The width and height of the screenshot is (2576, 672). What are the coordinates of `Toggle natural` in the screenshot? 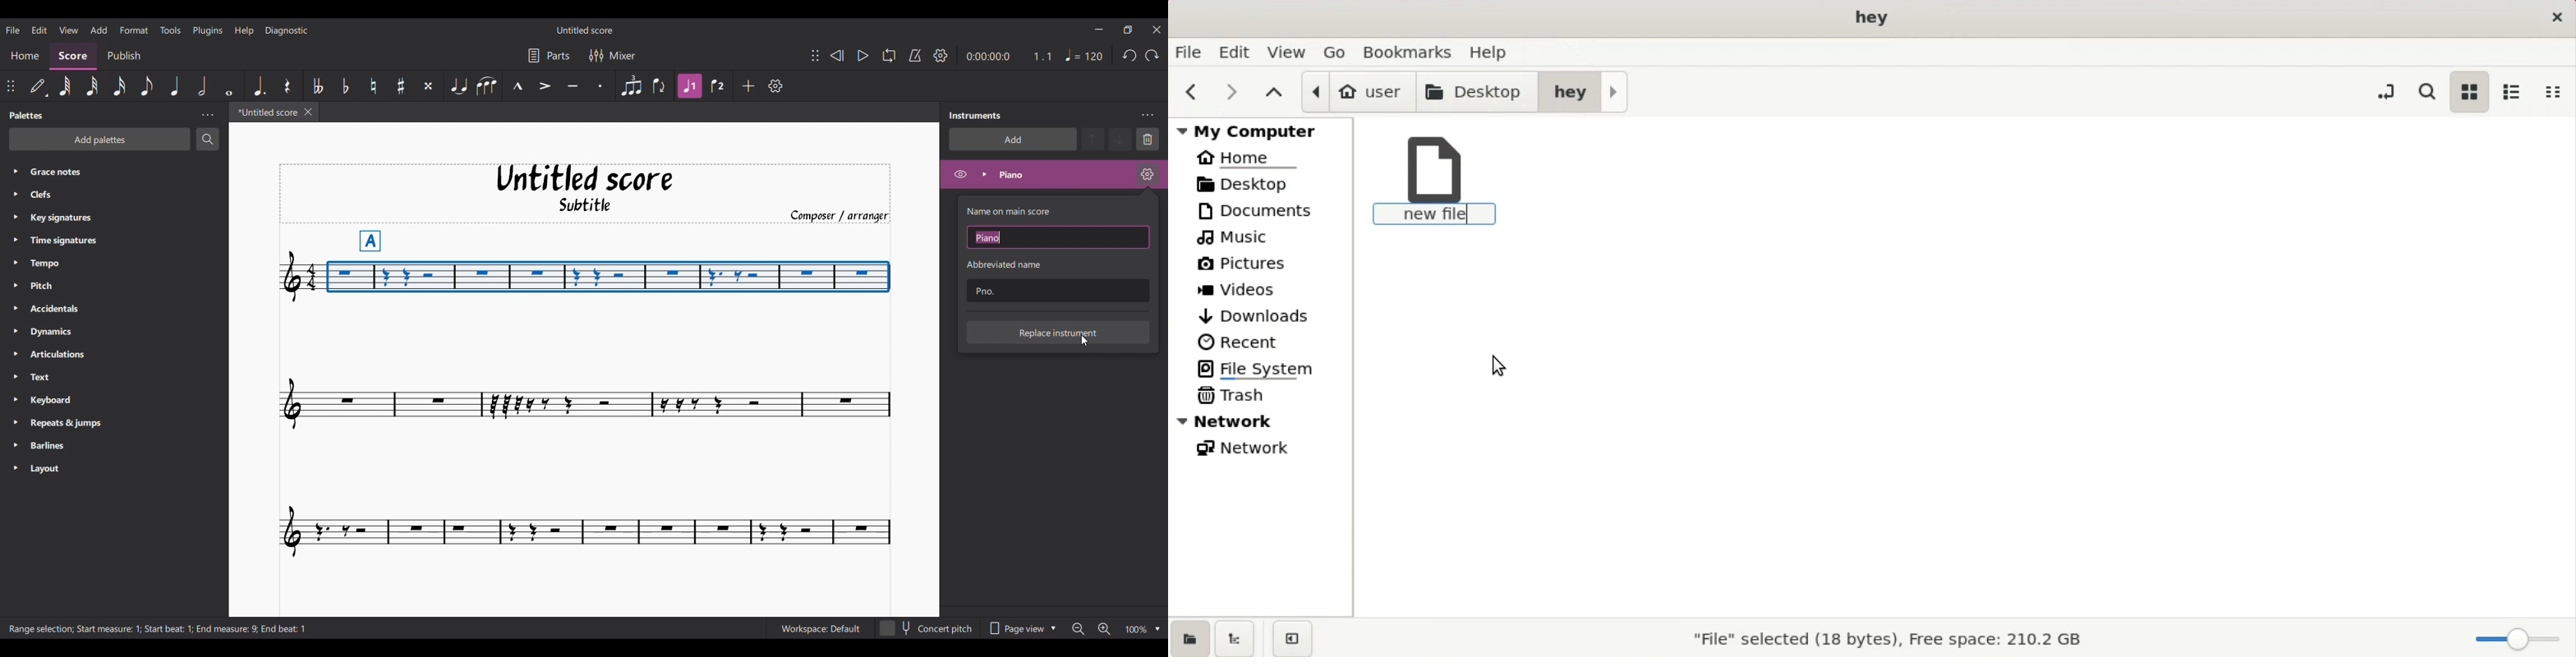 It's located at (373, 86).